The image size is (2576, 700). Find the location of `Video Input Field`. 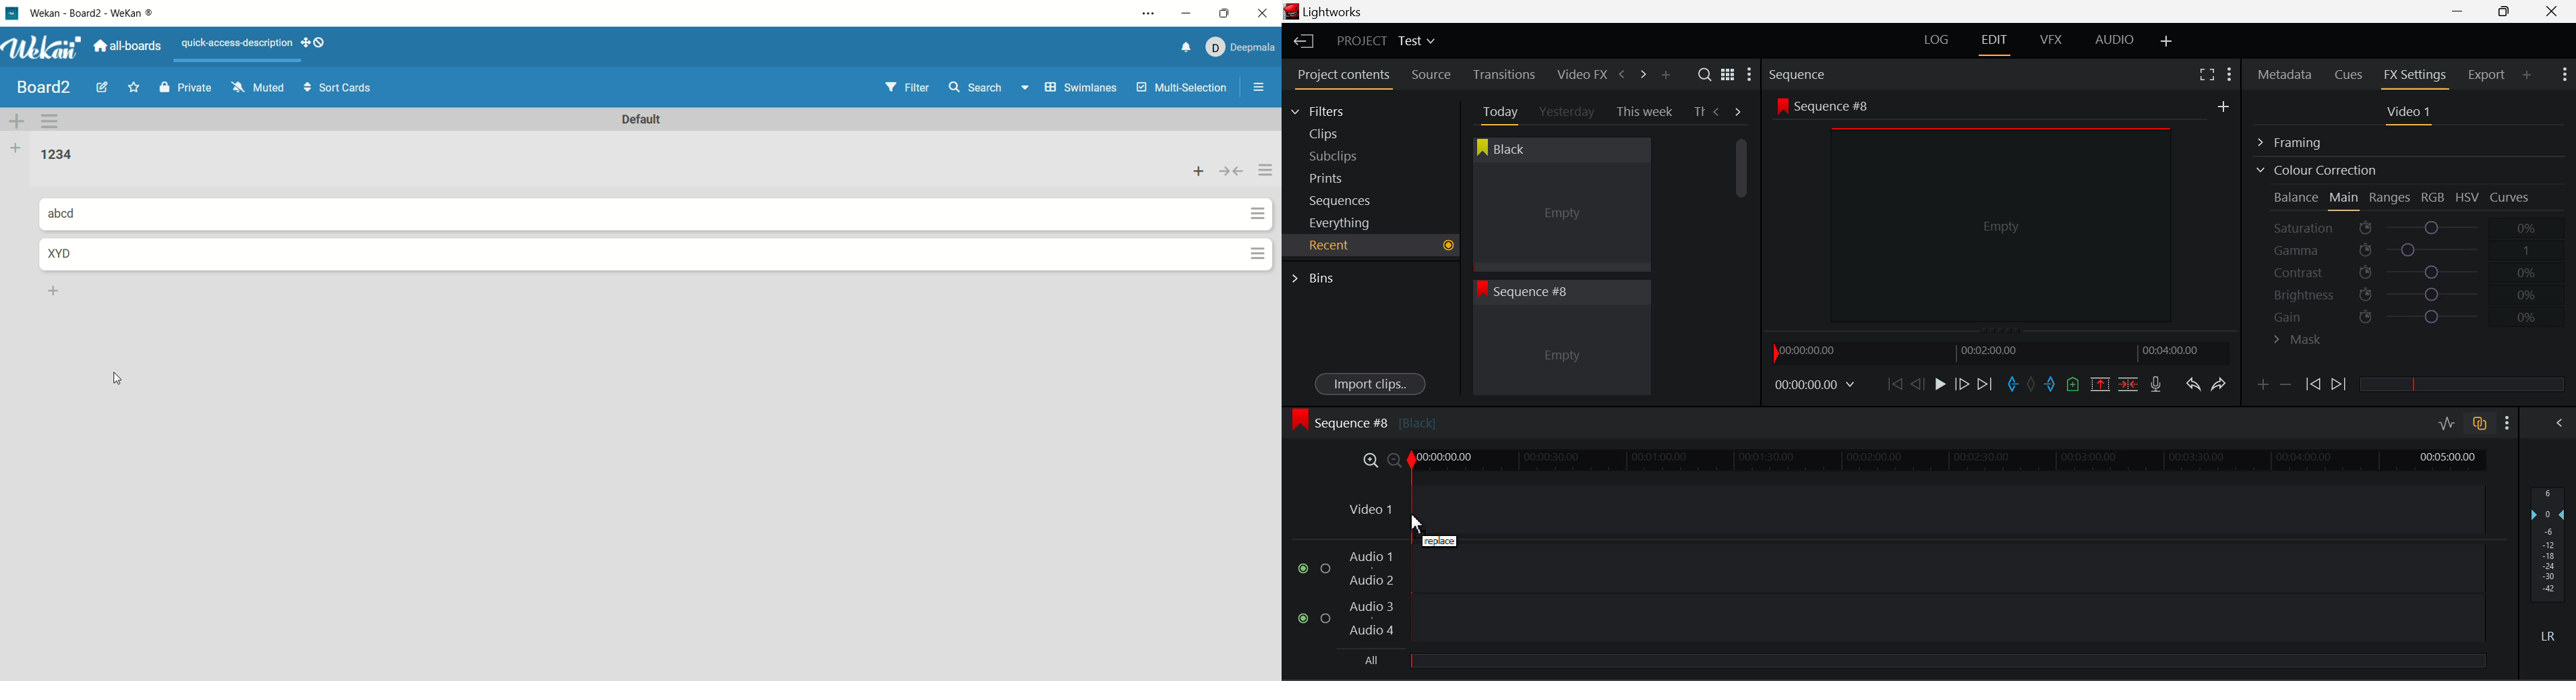

Video Input Field is located at coordinates (1913, 510).